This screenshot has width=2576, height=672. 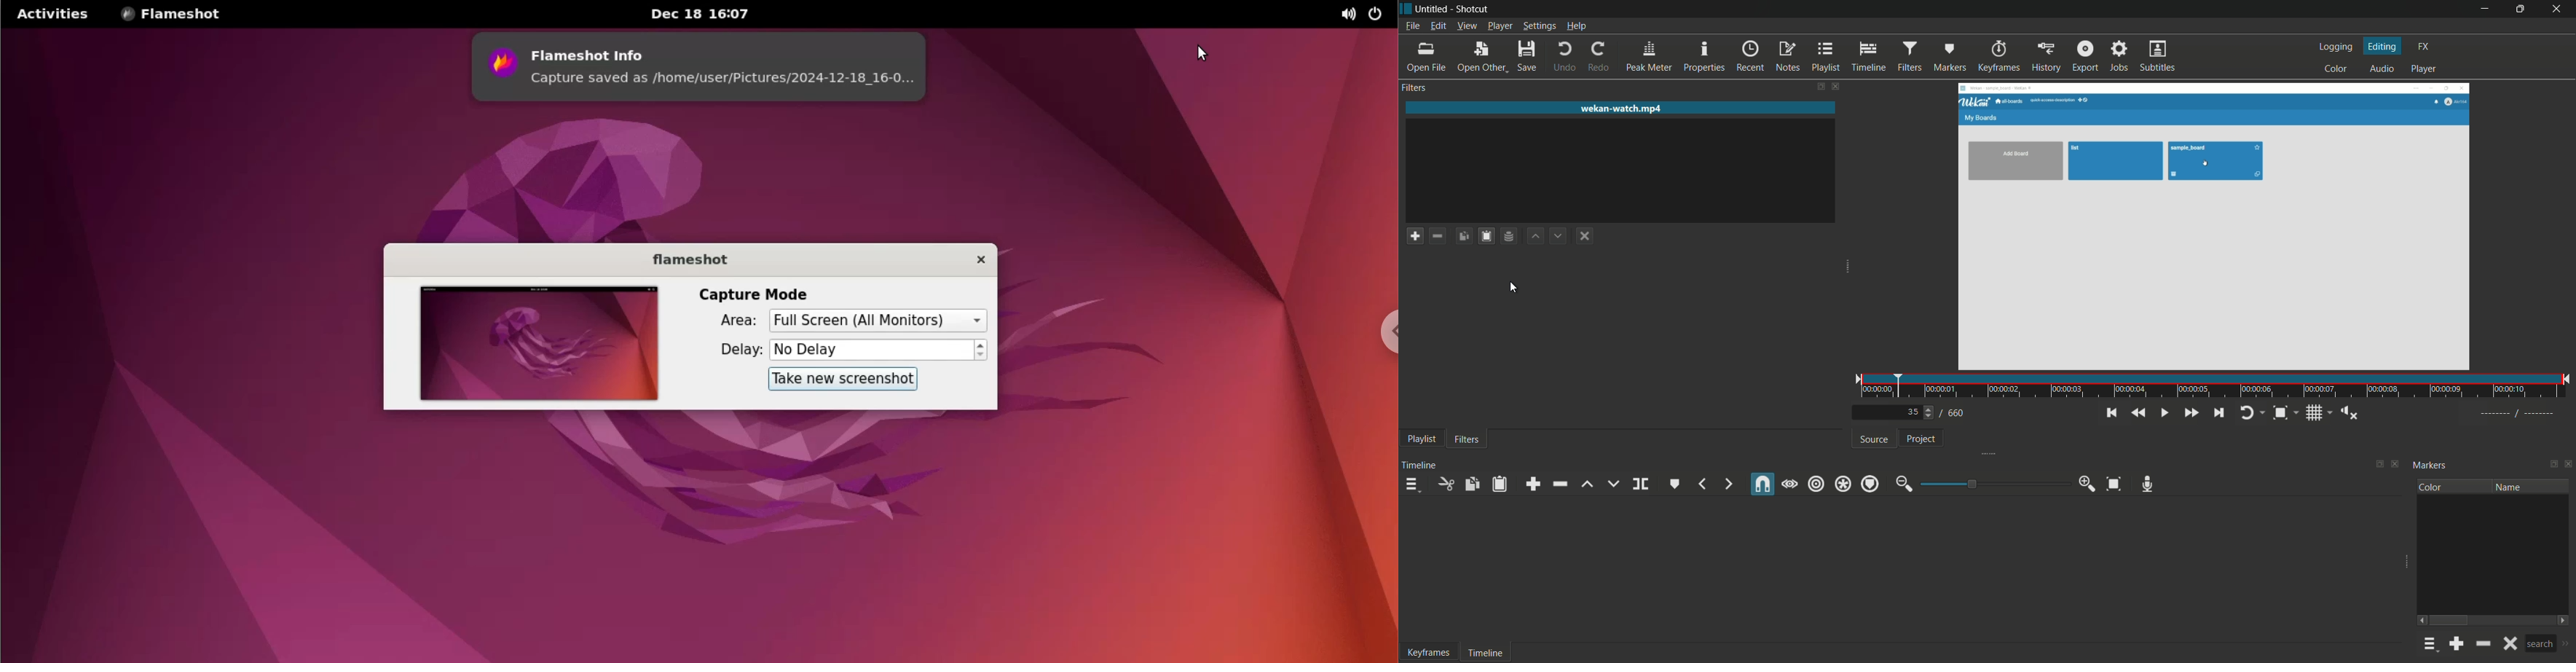 What do you see at coordinates (1424, 9) in the screenshot?
I see `project name` at bounding box center [1424, 9].